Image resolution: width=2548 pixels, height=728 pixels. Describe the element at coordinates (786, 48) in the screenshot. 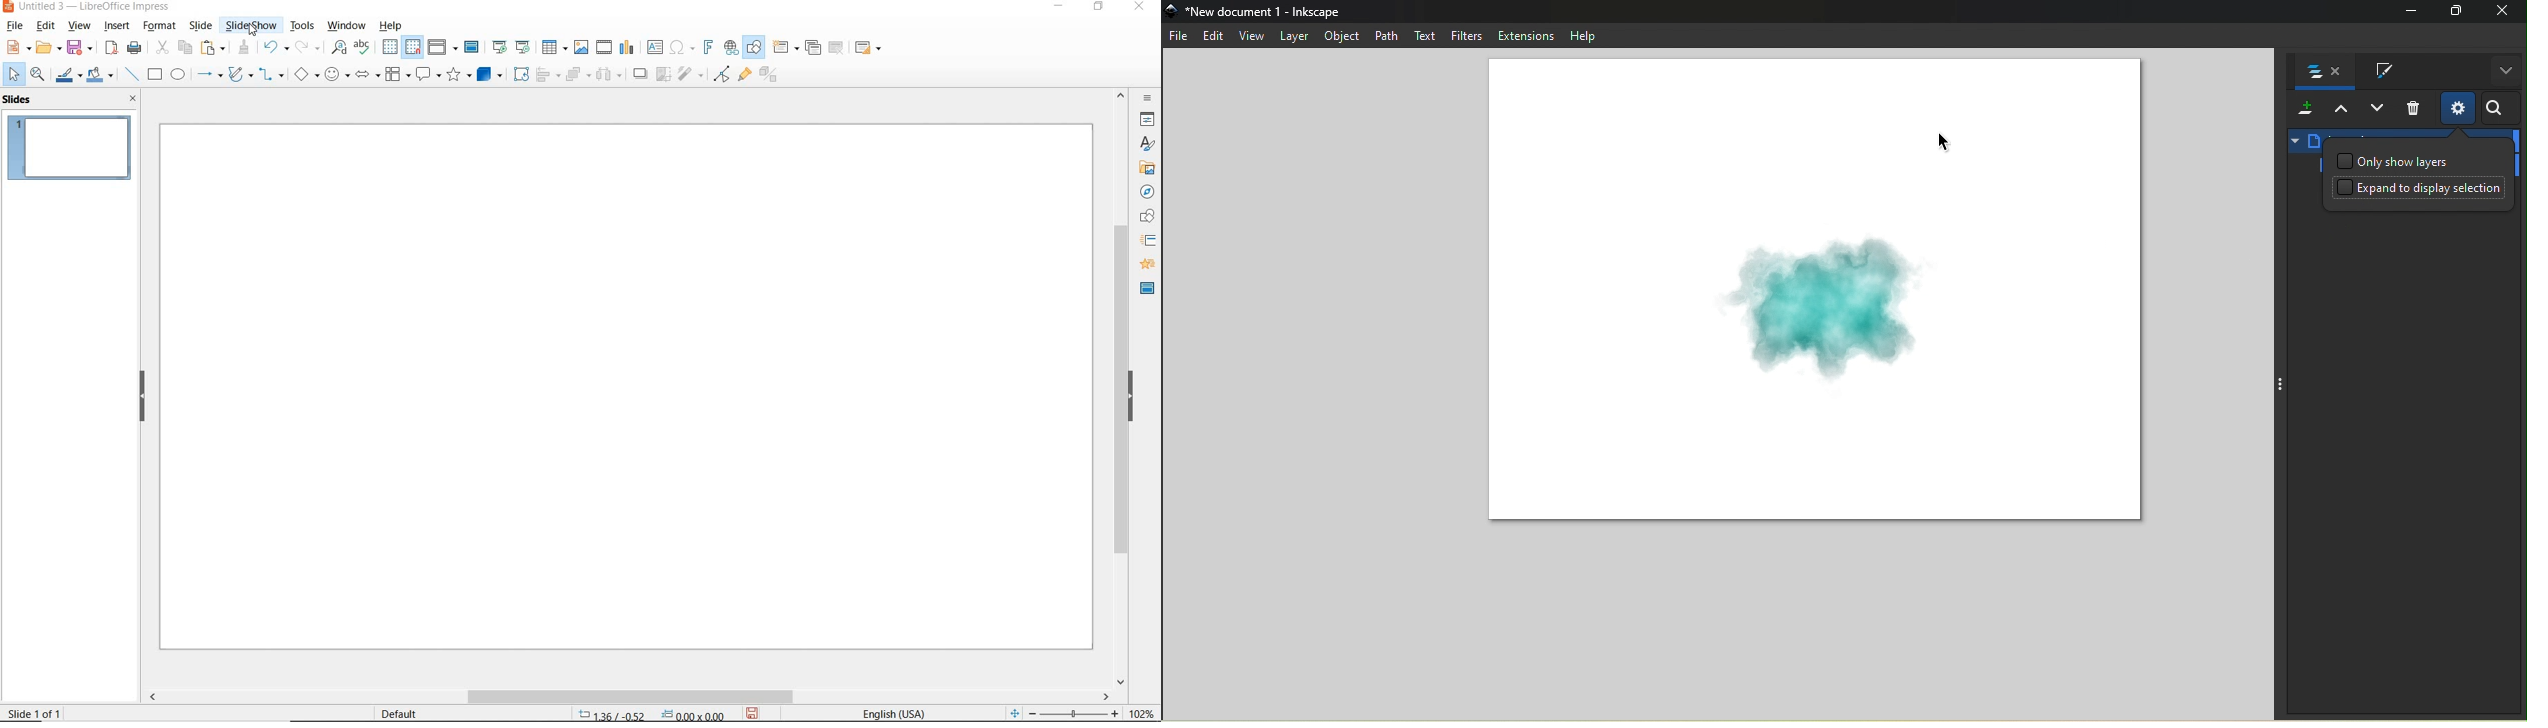

I see `NEW SLIDE` at that location.